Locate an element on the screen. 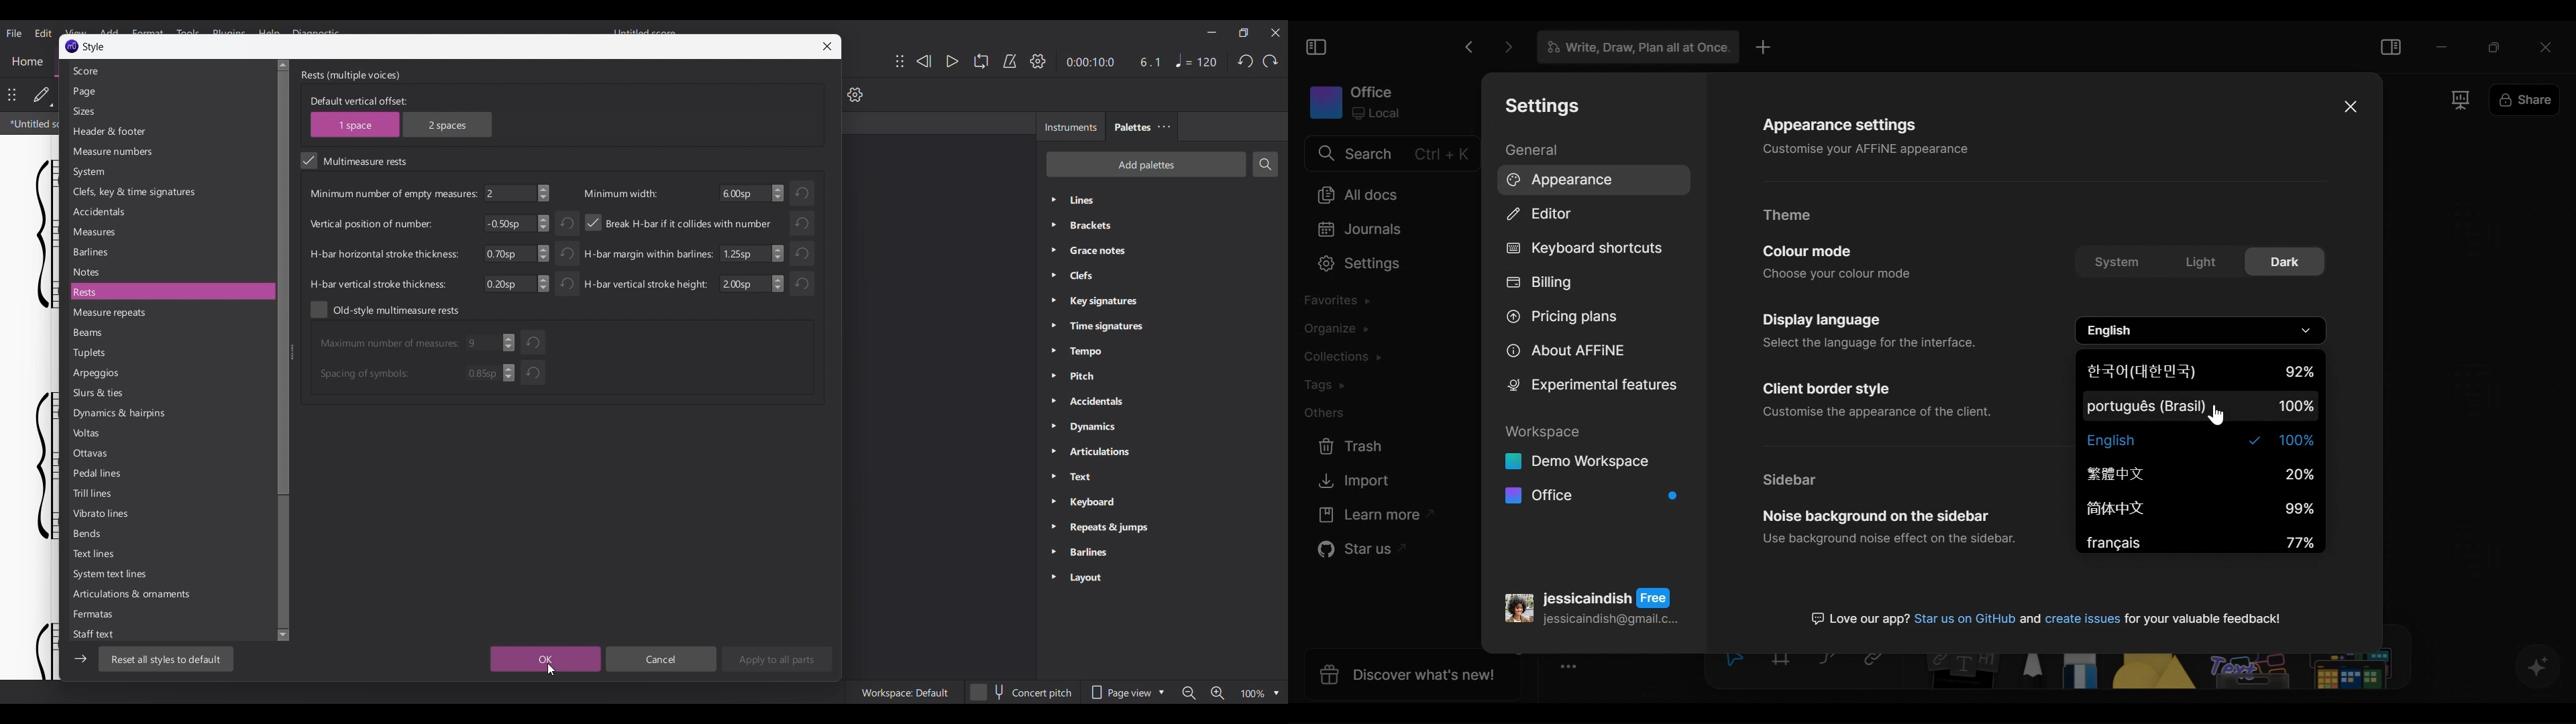 The image size is (2576, 728). Add palette is located at coordinates (1146, 165).